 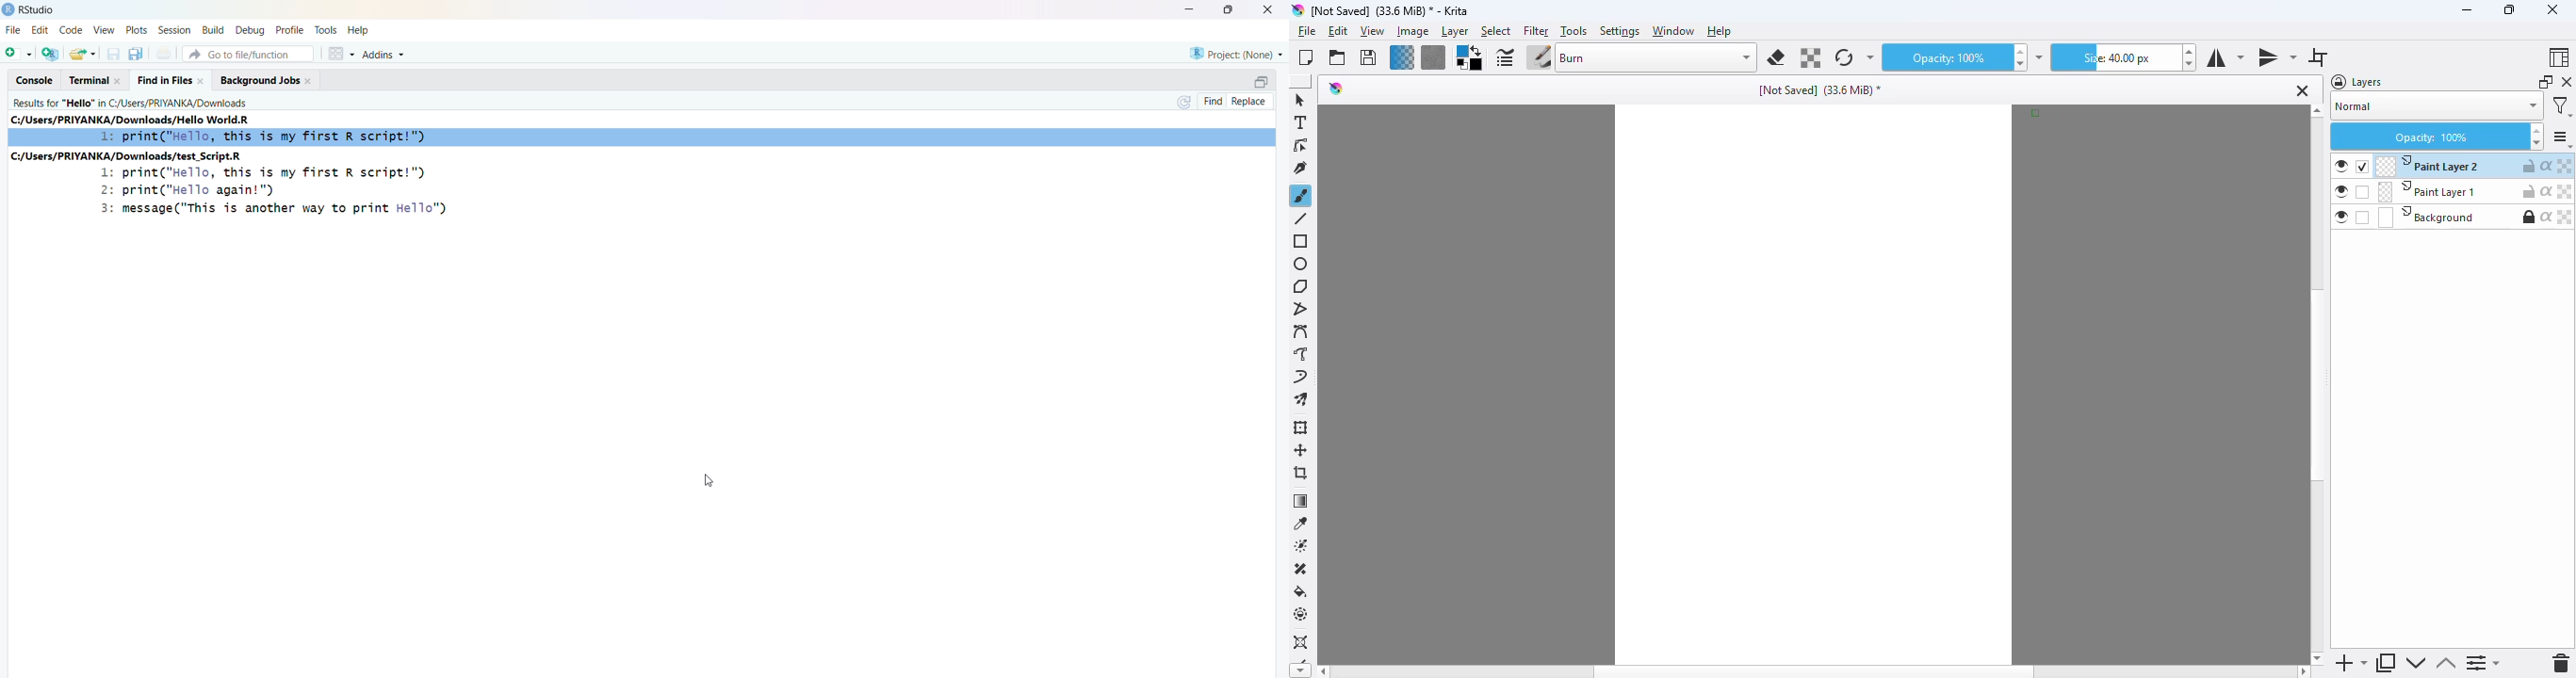 What do you see at coordinates (2428, 166) in the screenshot?
I see `paint layer 2` at bounding box center [2428, 166].